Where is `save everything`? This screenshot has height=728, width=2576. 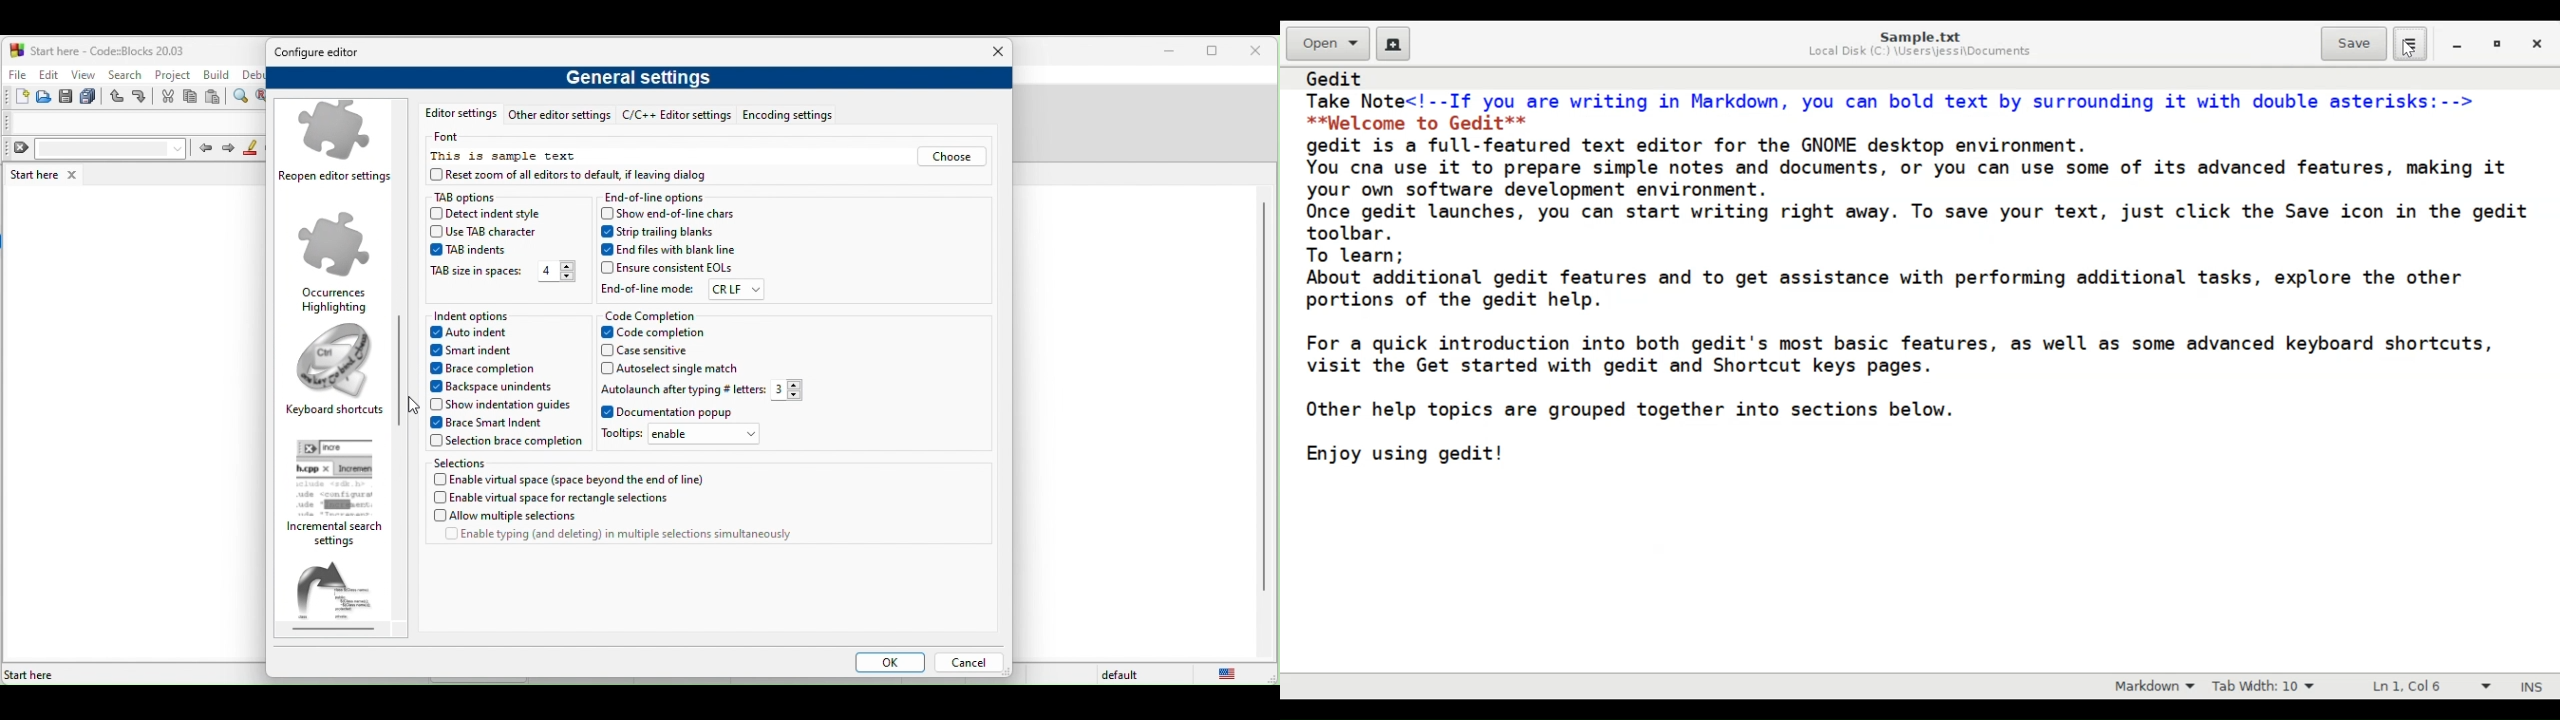
save everything is located at coordinates (90, 97).